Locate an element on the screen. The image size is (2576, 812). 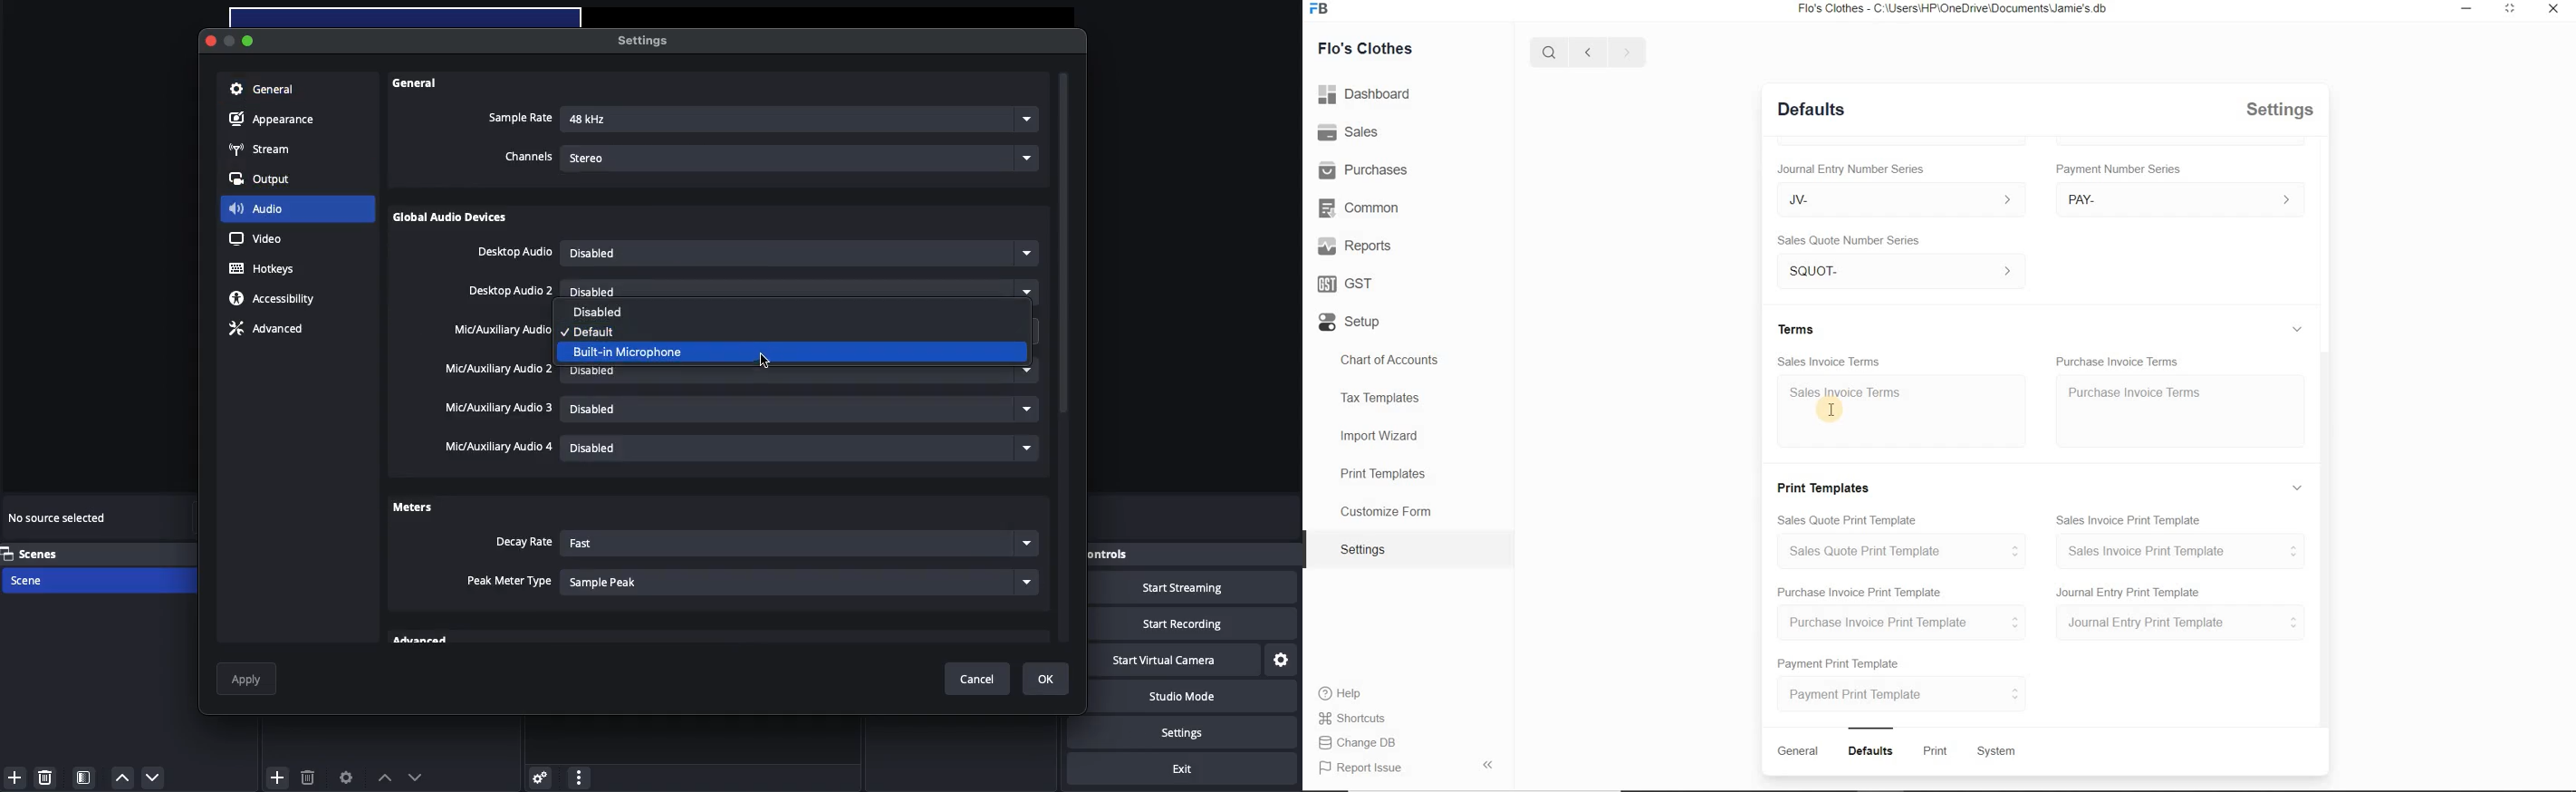
Exit is located at coordinates (1182, 769).